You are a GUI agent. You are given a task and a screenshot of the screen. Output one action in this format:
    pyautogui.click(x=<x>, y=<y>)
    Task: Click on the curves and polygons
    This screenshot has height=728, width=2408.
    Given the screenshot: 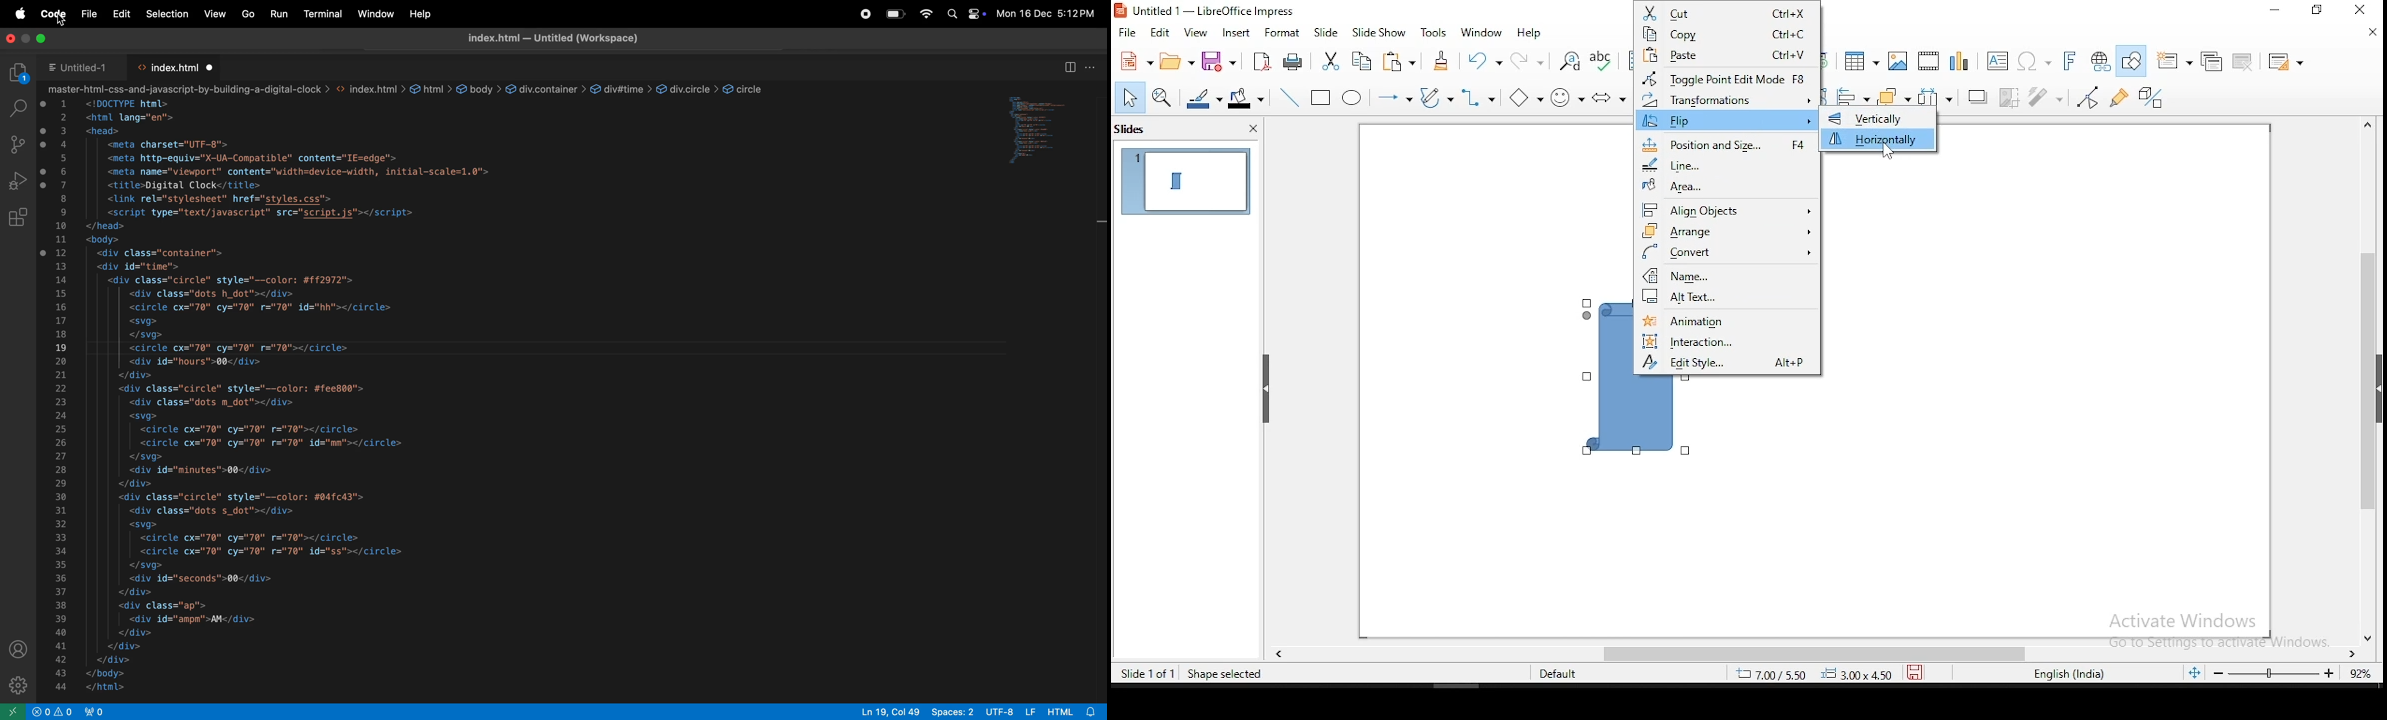 What is the action you would take?
    pyautogui.click(x=1434, y=96)
    